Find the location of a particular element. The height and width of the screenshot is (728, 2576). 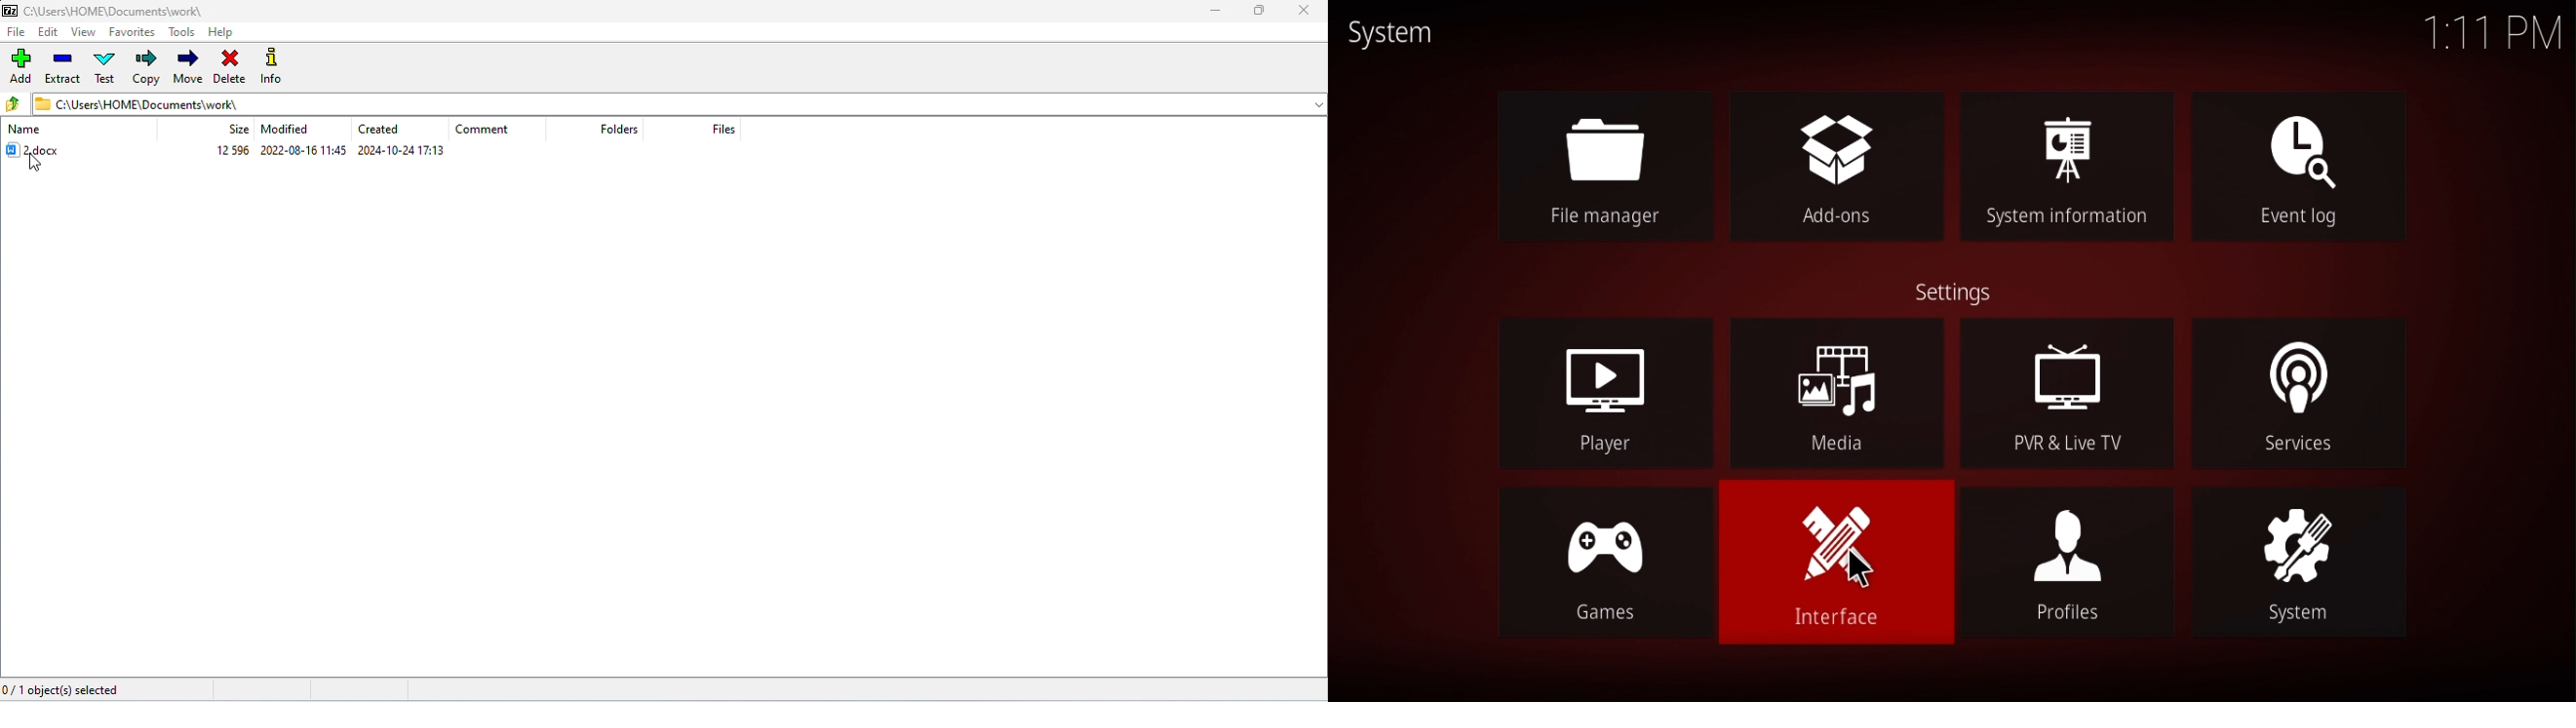

PVR & live TV is located at coordinates (2062, 394).